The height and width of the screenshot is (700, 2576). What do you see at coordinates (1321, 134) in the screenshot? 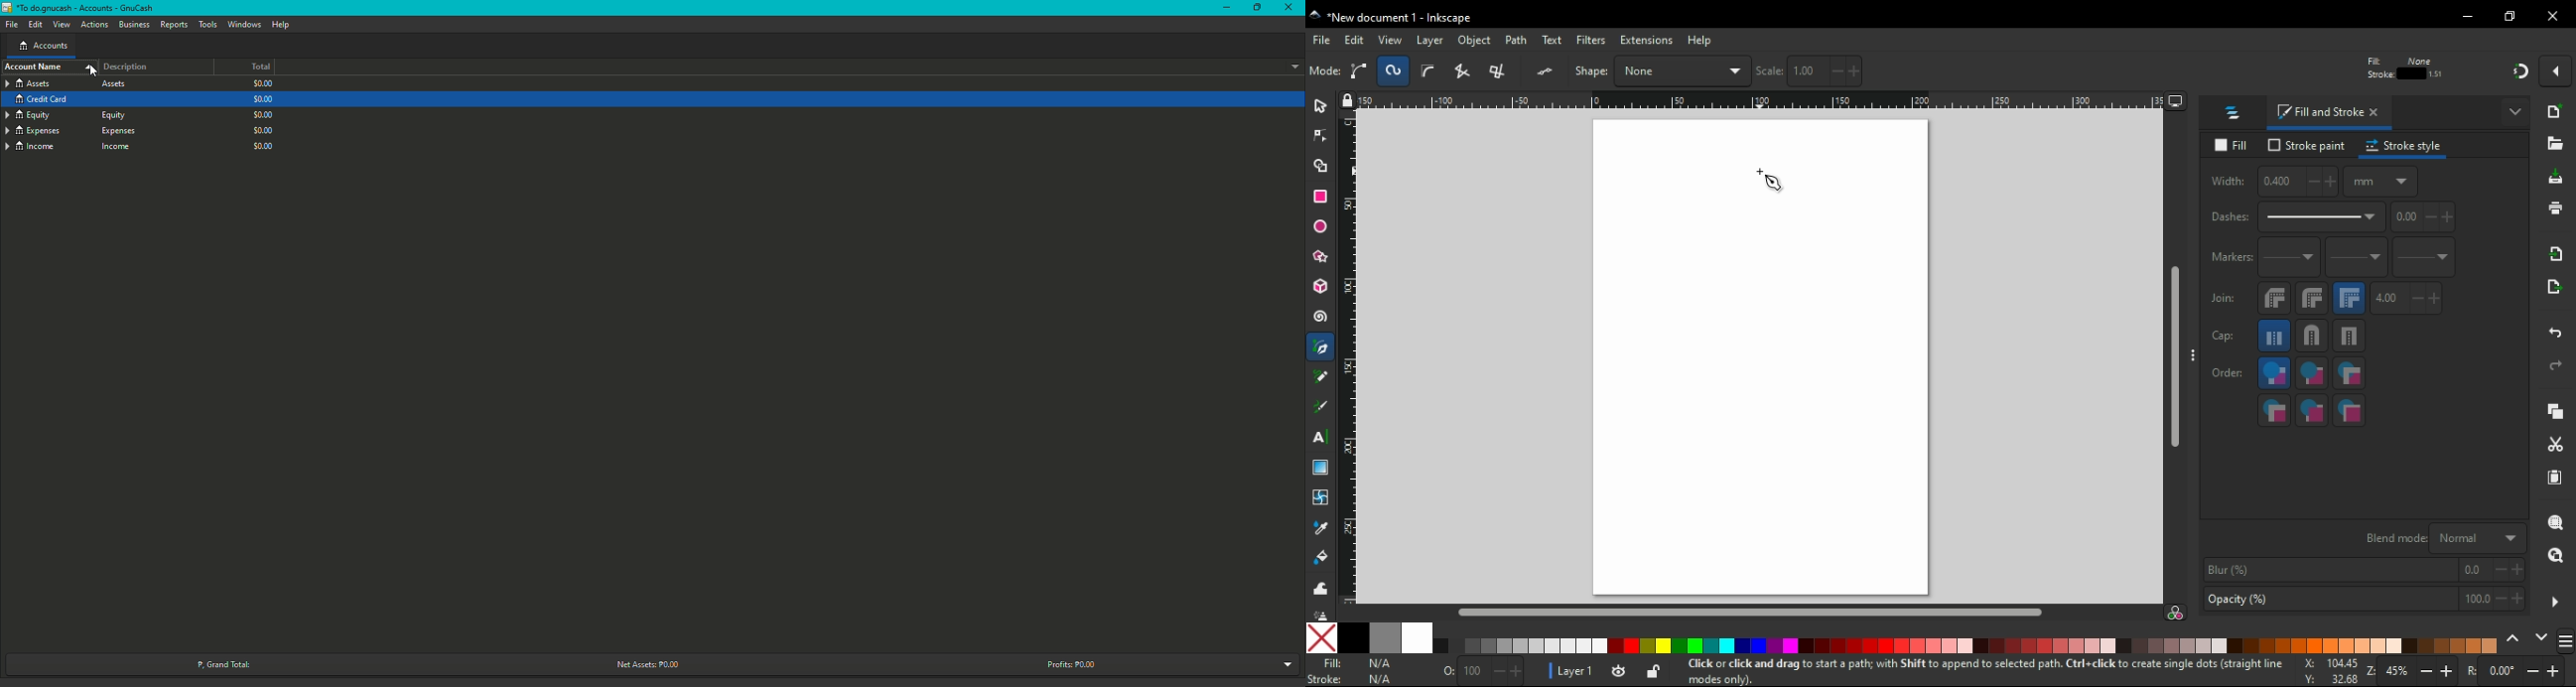
I see `node tool` at bounding box center [1321, 134].